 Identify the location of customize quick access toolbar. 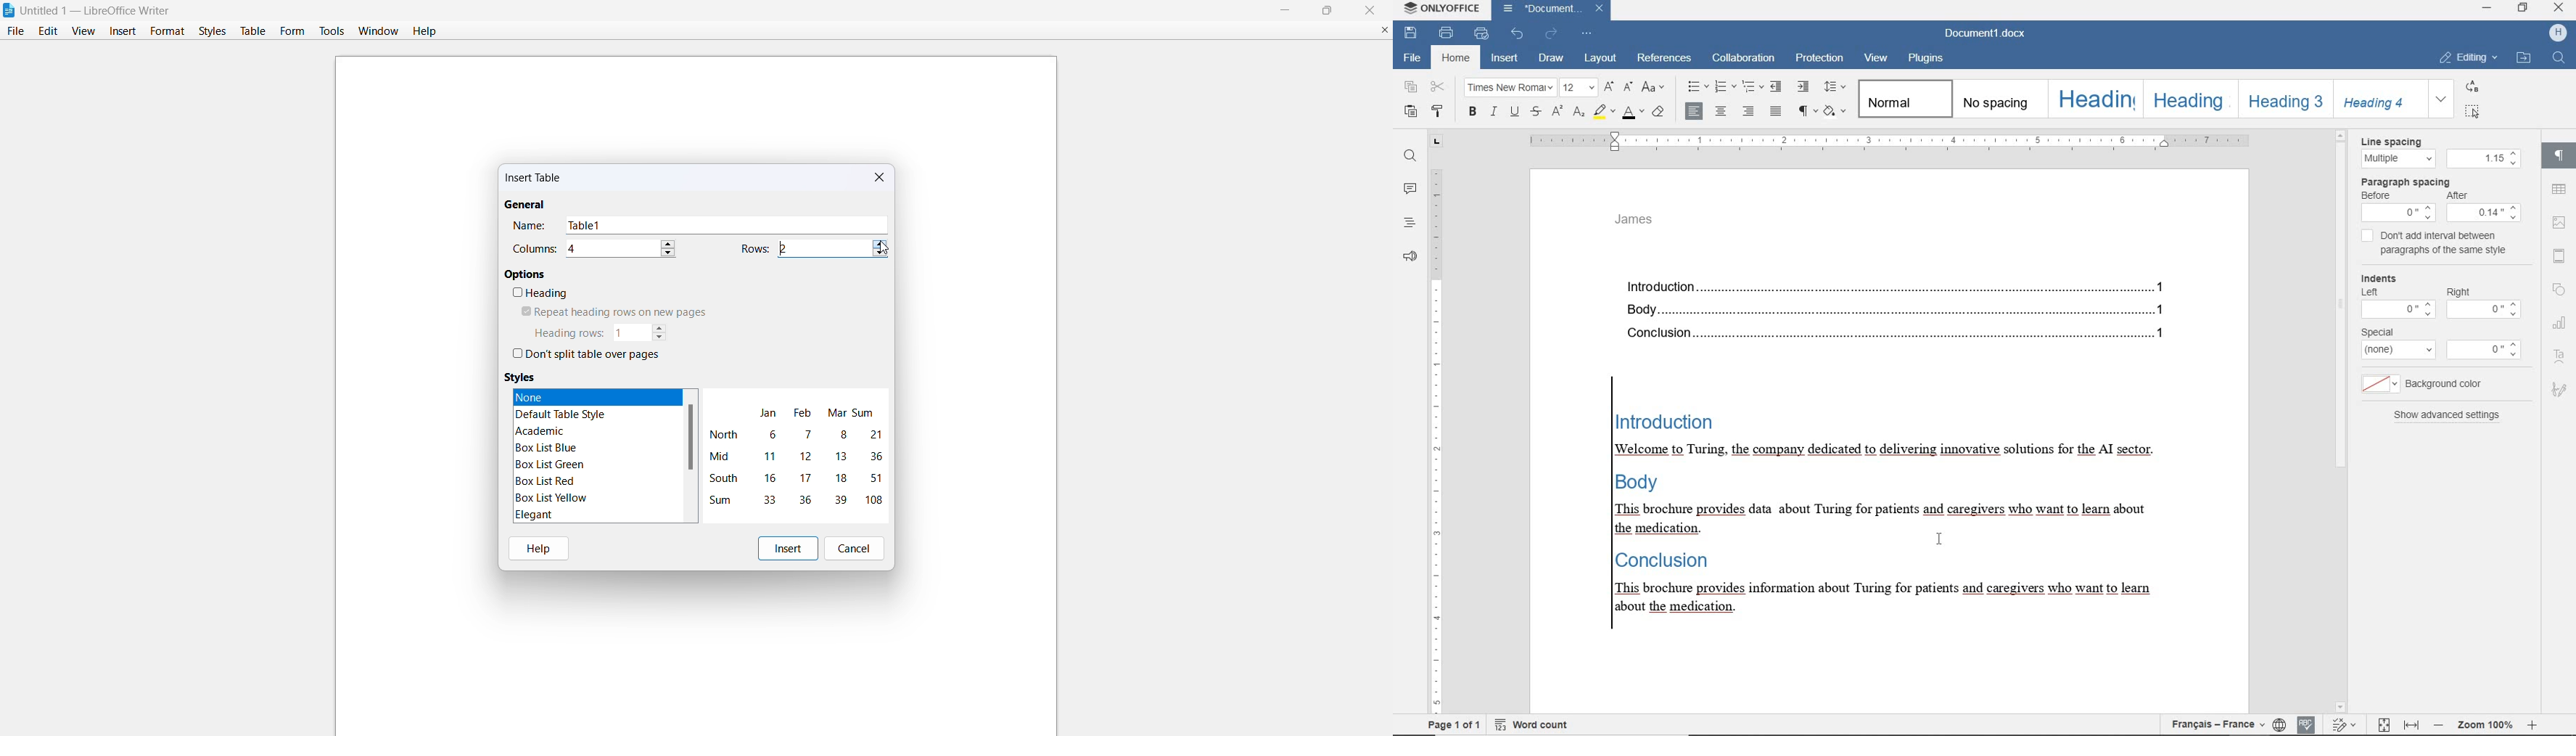
(1587, 34).